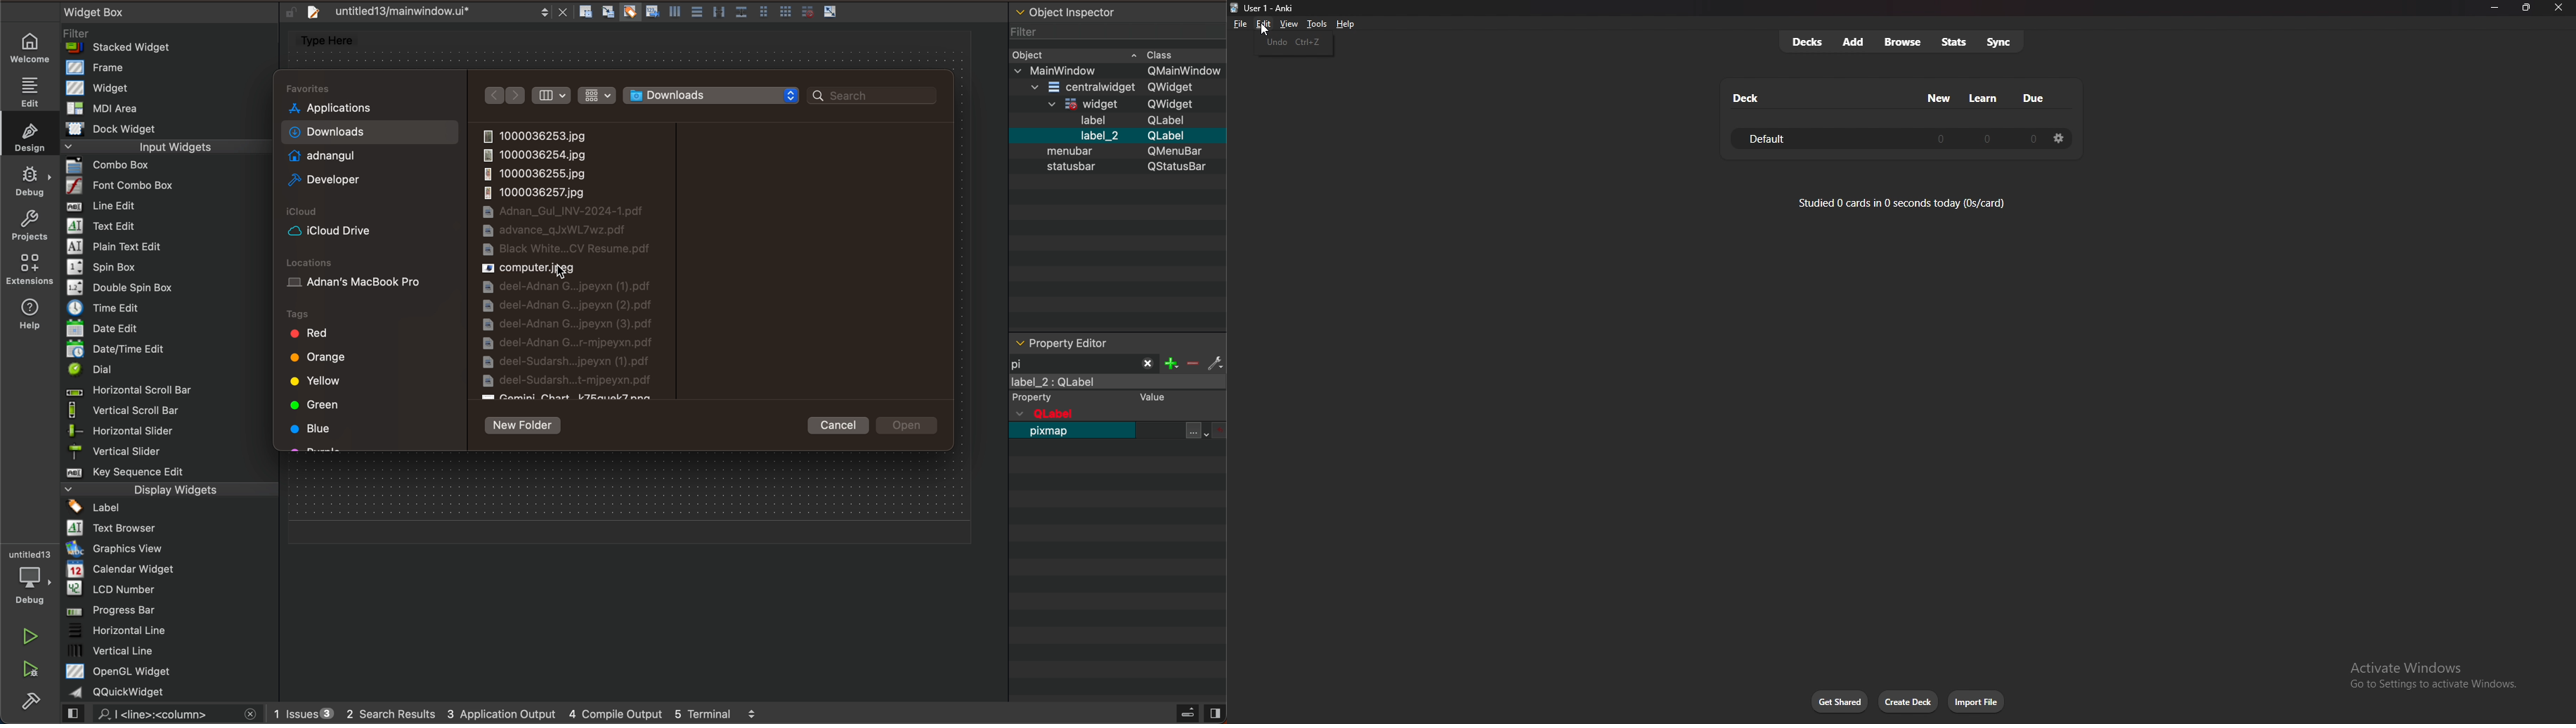 The image size is (2576, 728). What do you see at coordinates (29, 634) in the screenshot?
I see `run` at bounding box center [29, 634].